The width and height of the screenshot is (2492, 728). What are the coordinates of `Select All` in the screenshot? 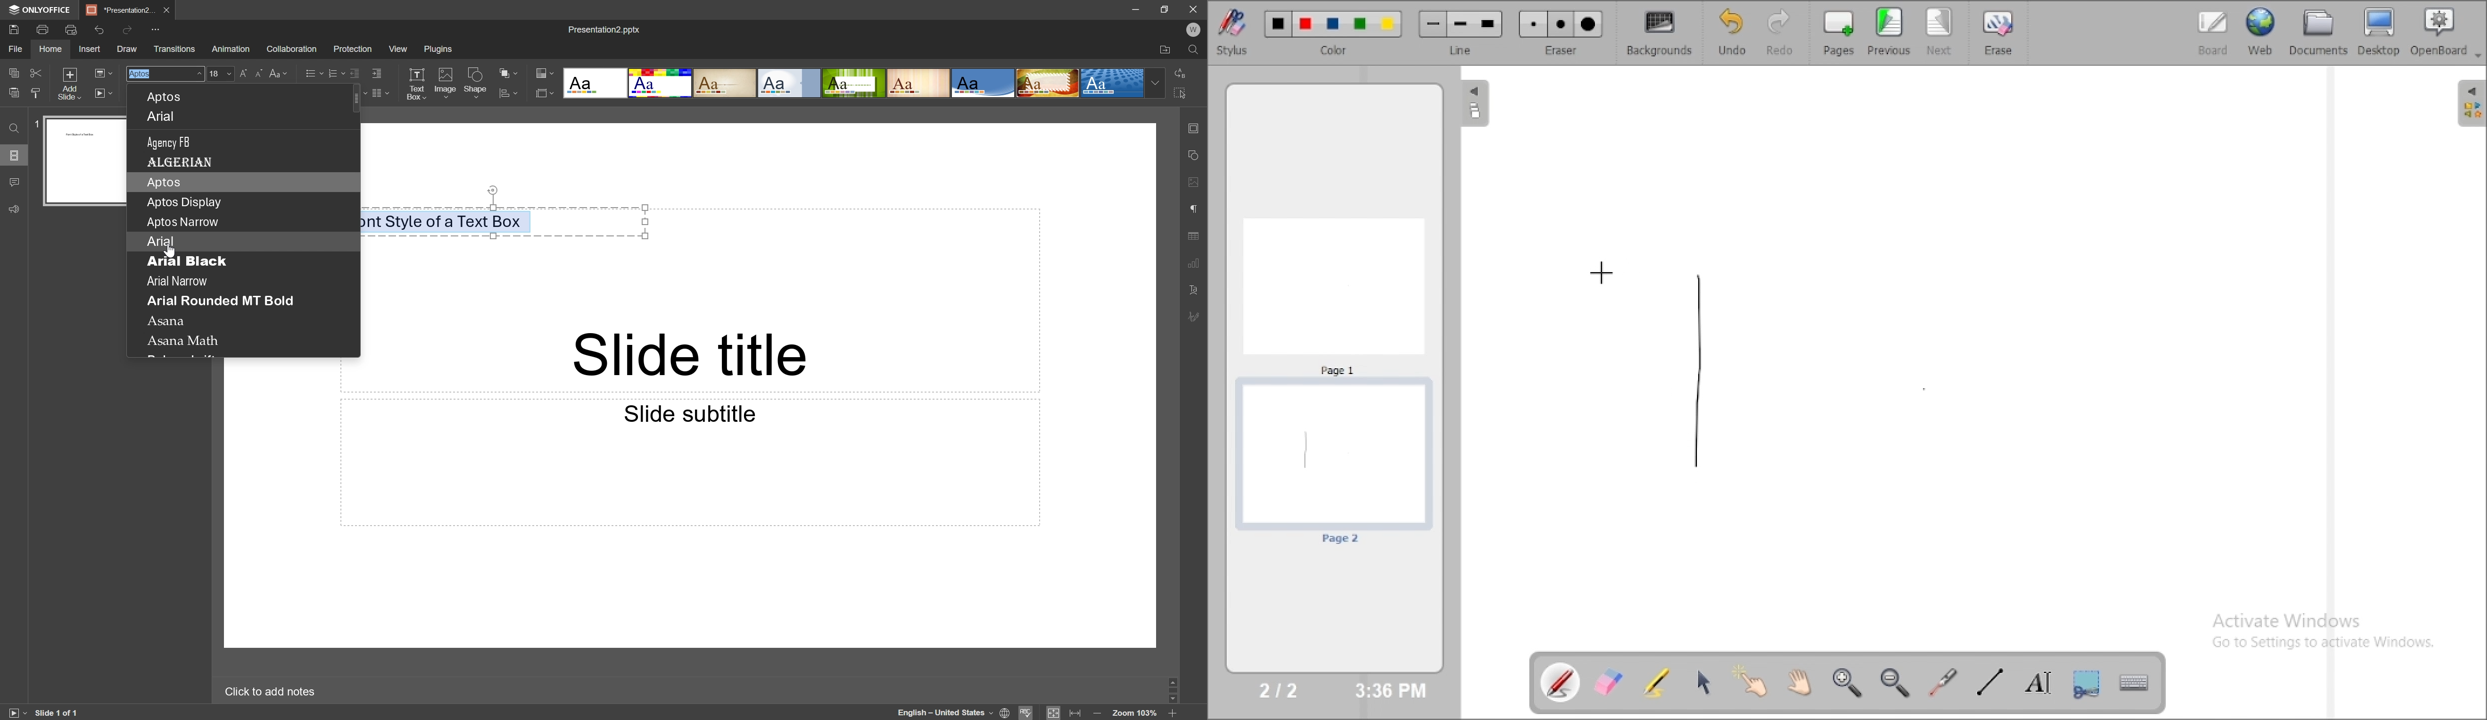 It's located at (1181, 92).